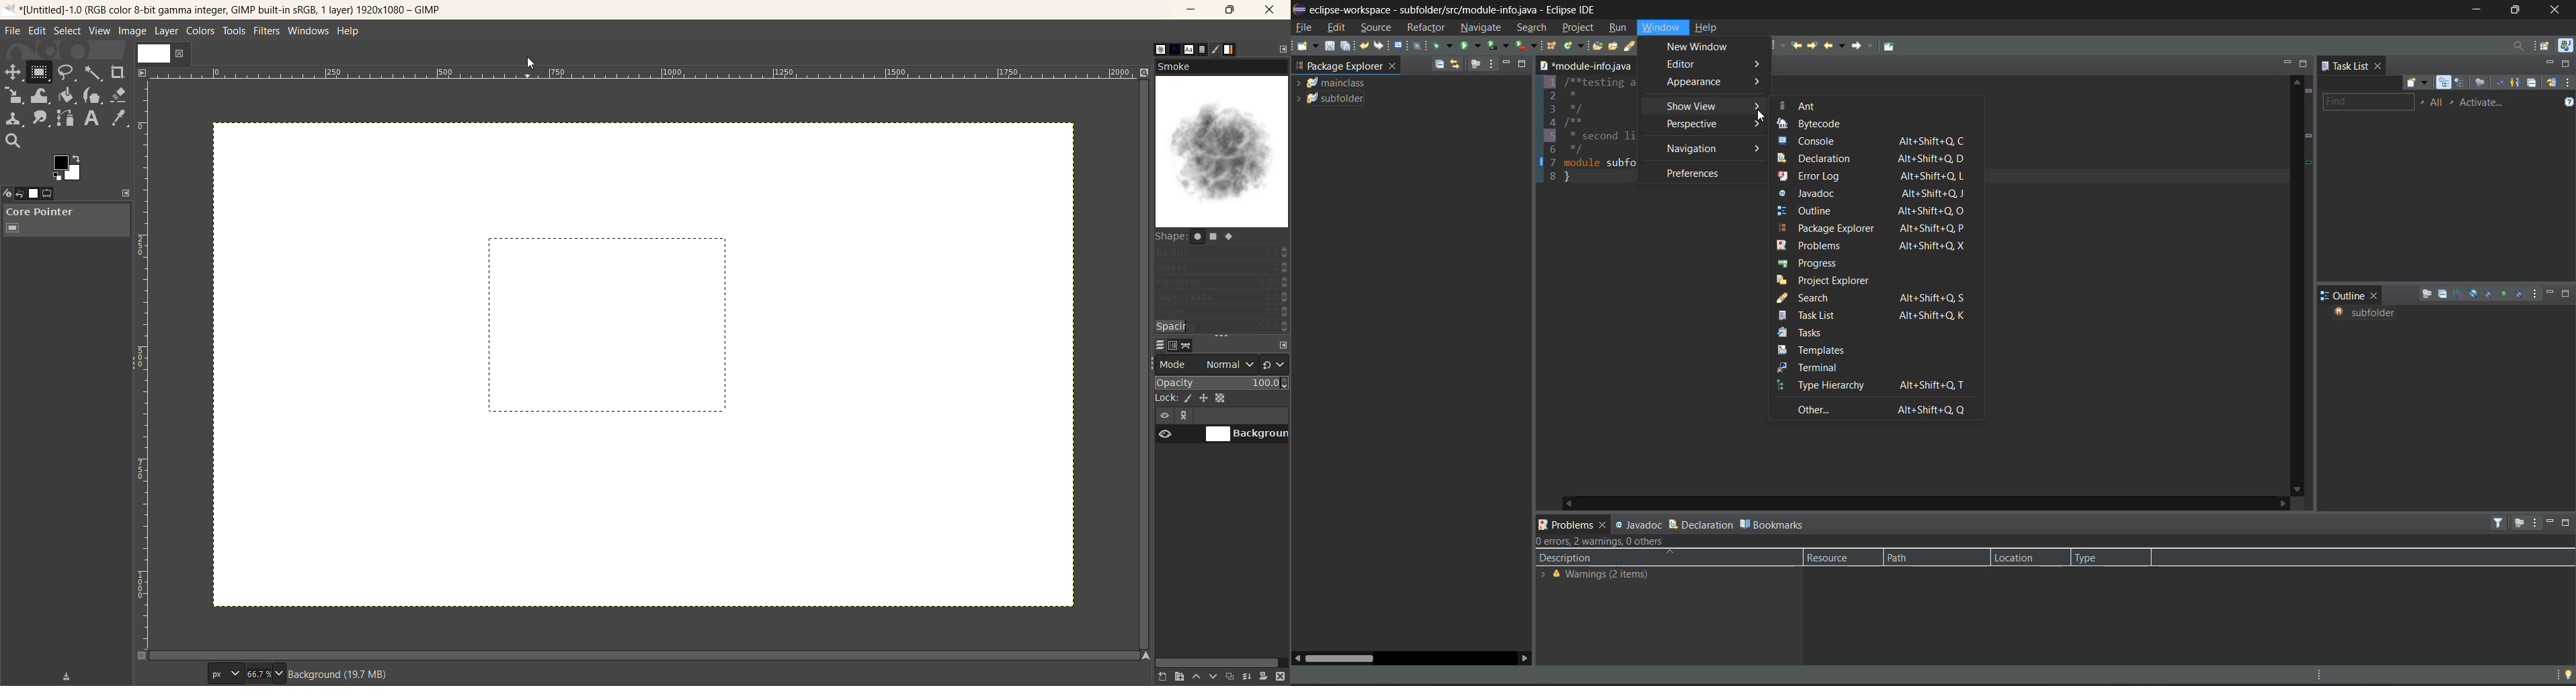 This screenshot has width=2576, height=700. Describe the element at coordinates (531, 64) in the screenshot. I see `cursor` at that location.